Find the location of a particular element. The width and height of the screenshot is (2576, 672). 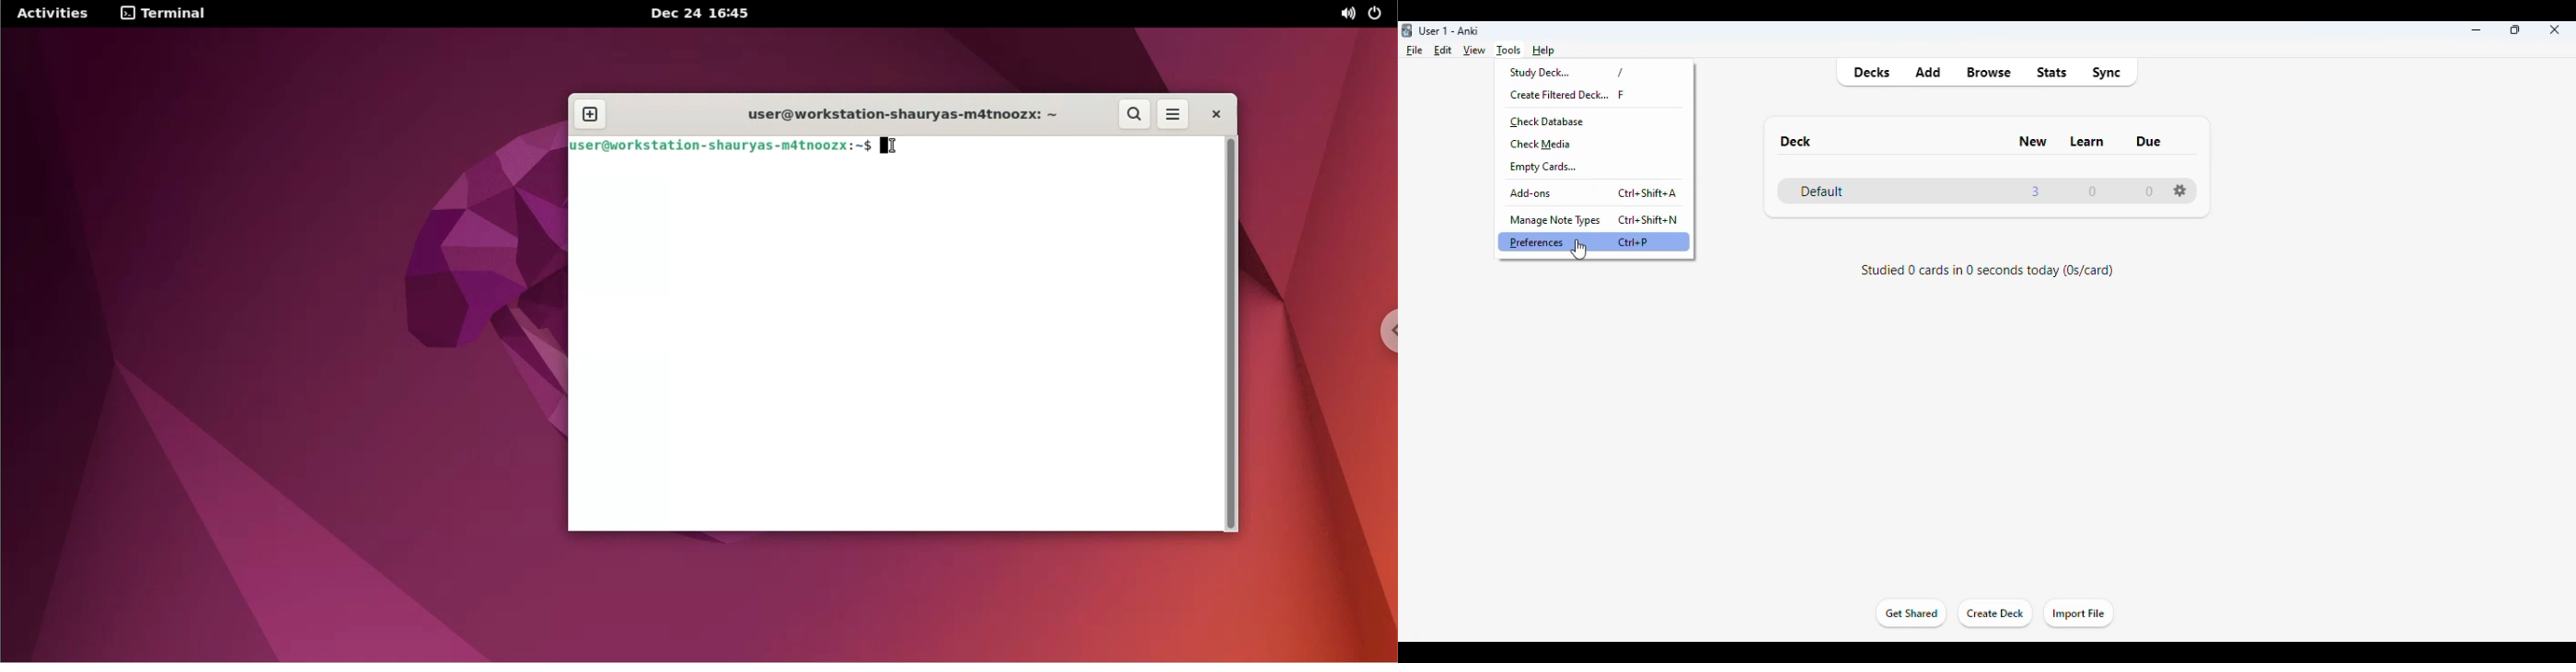

minimize is located at coordinates (2477, 30).